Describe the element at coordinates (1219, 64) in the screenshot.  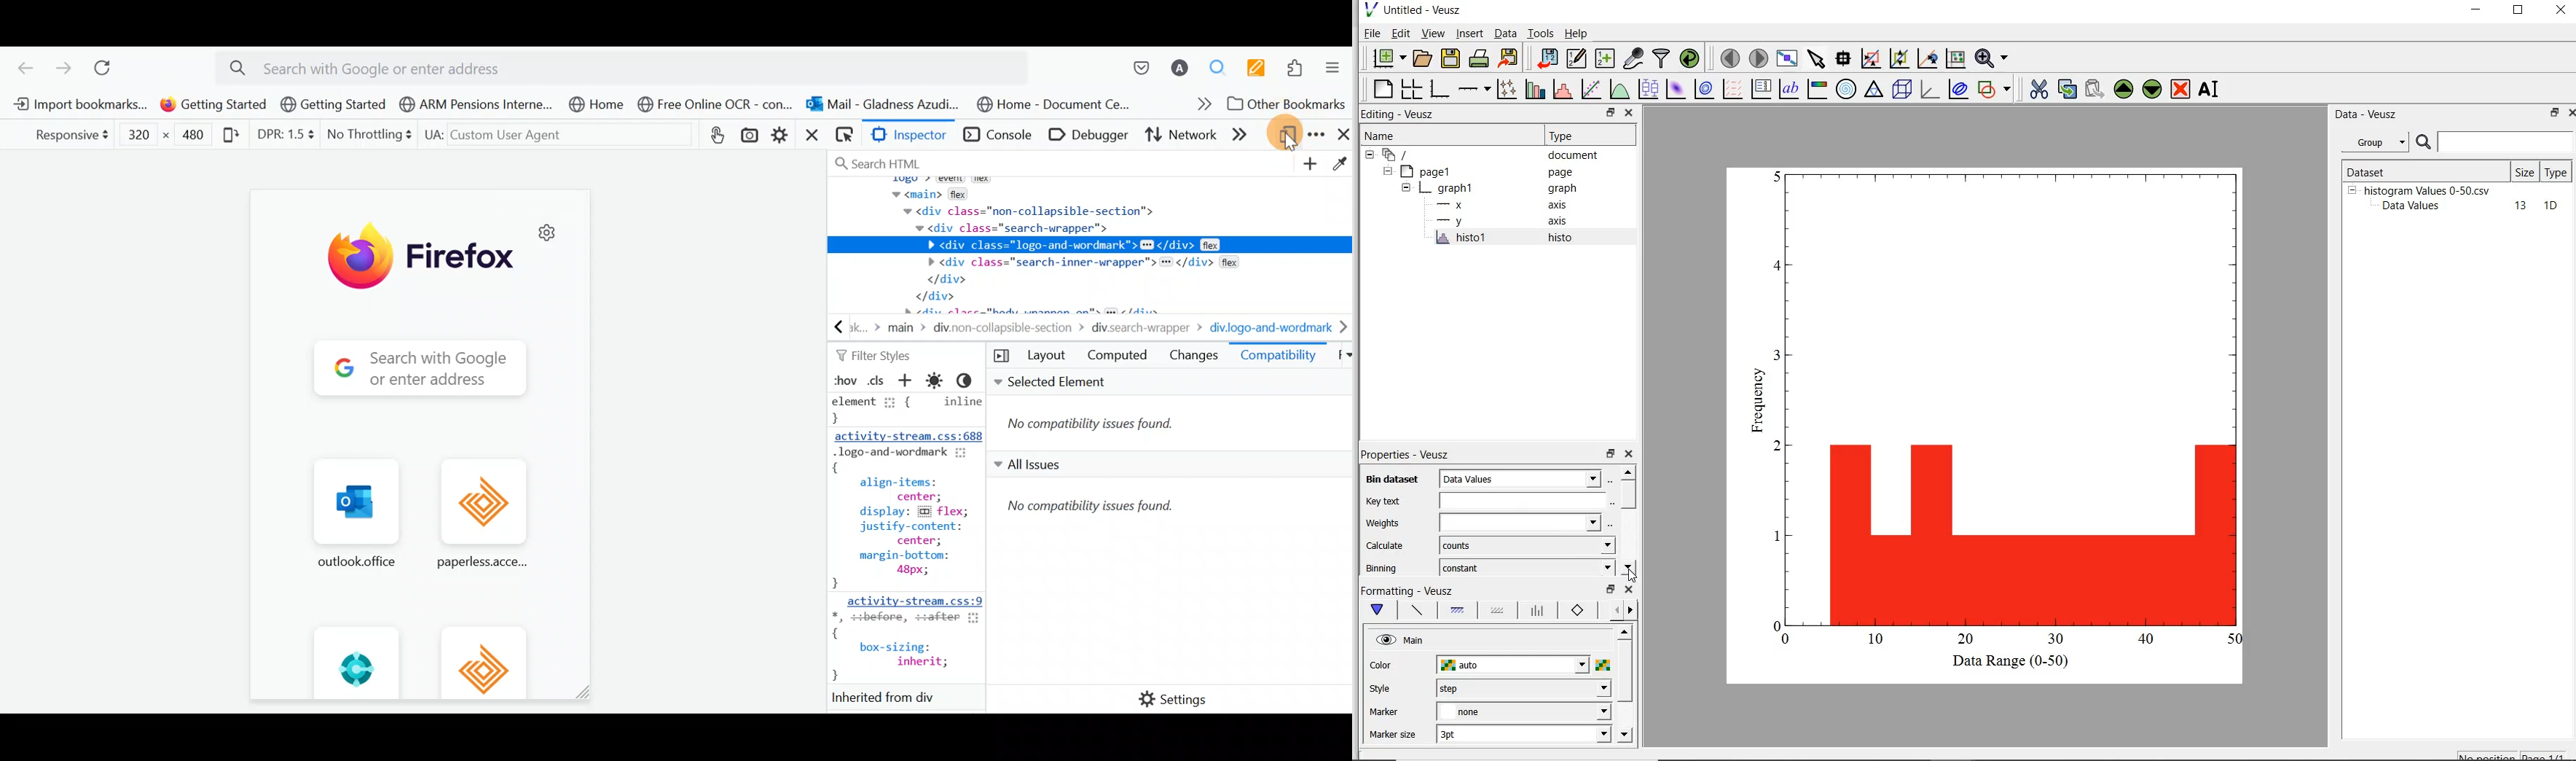
I see `Multiple search & highlight` at that location.